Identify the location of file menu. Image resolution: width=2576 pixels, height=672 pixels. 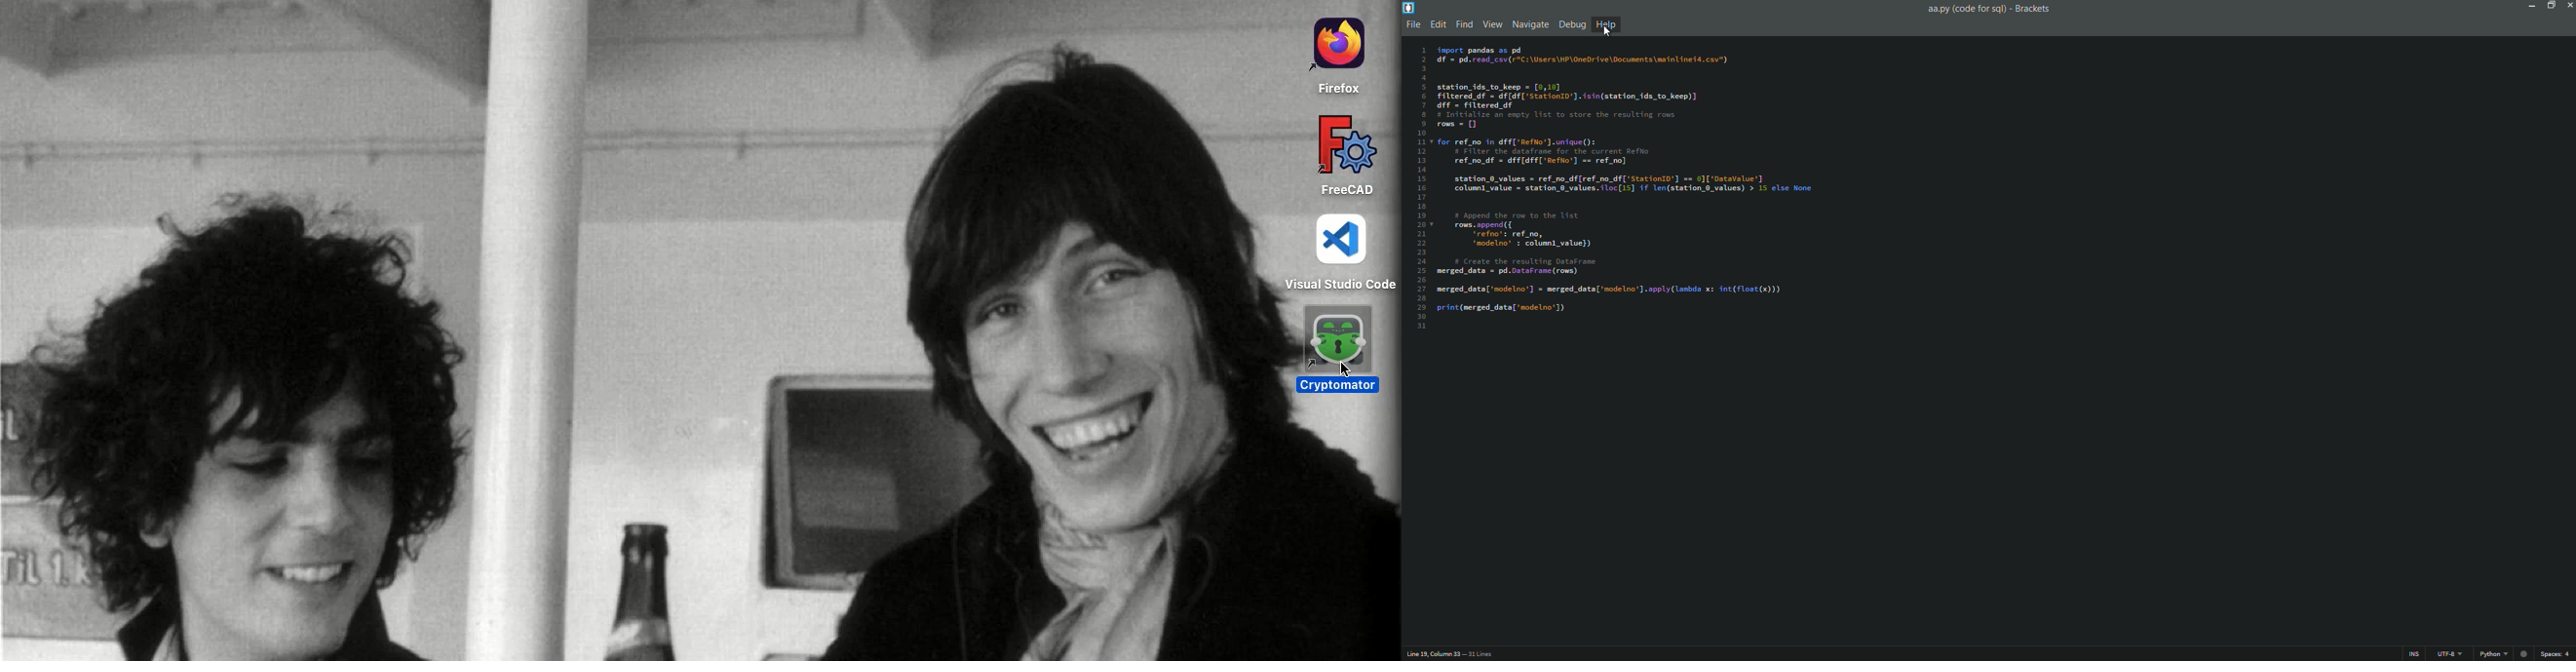
(1414, 23).